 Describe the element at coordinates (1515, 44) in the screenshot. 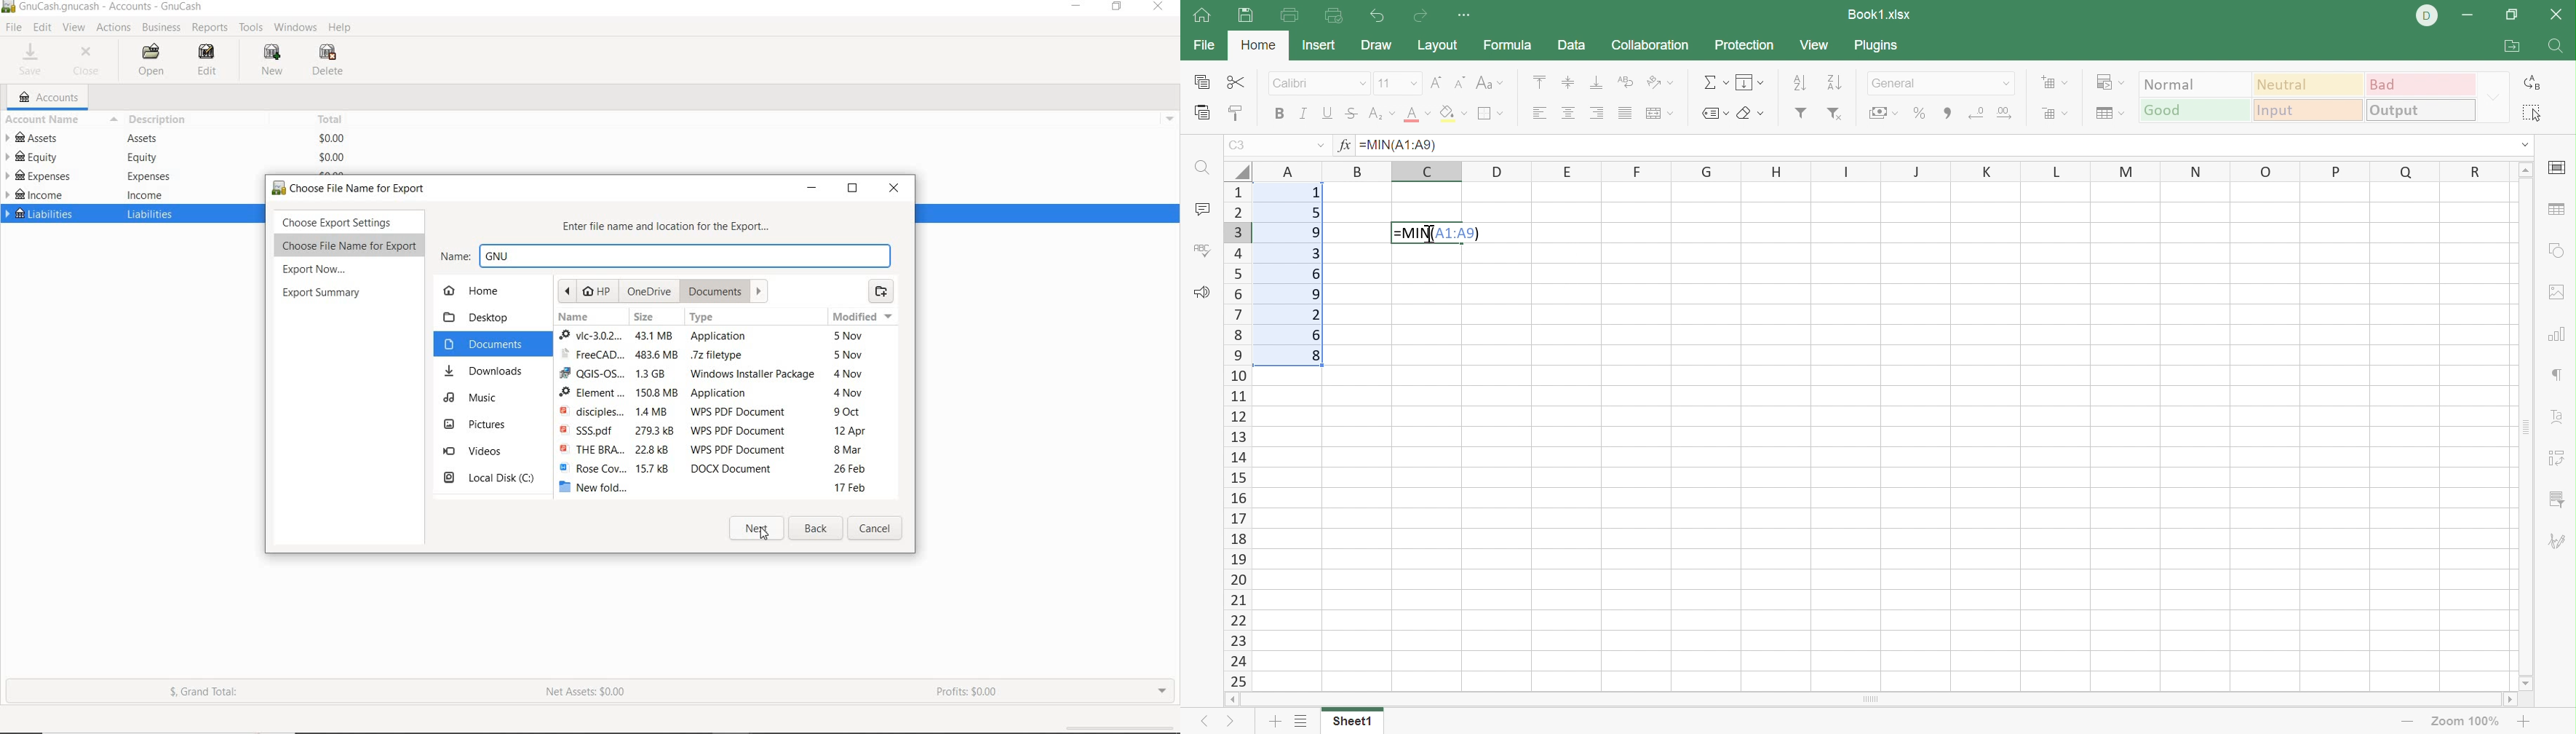

I see `Formula` at that location.